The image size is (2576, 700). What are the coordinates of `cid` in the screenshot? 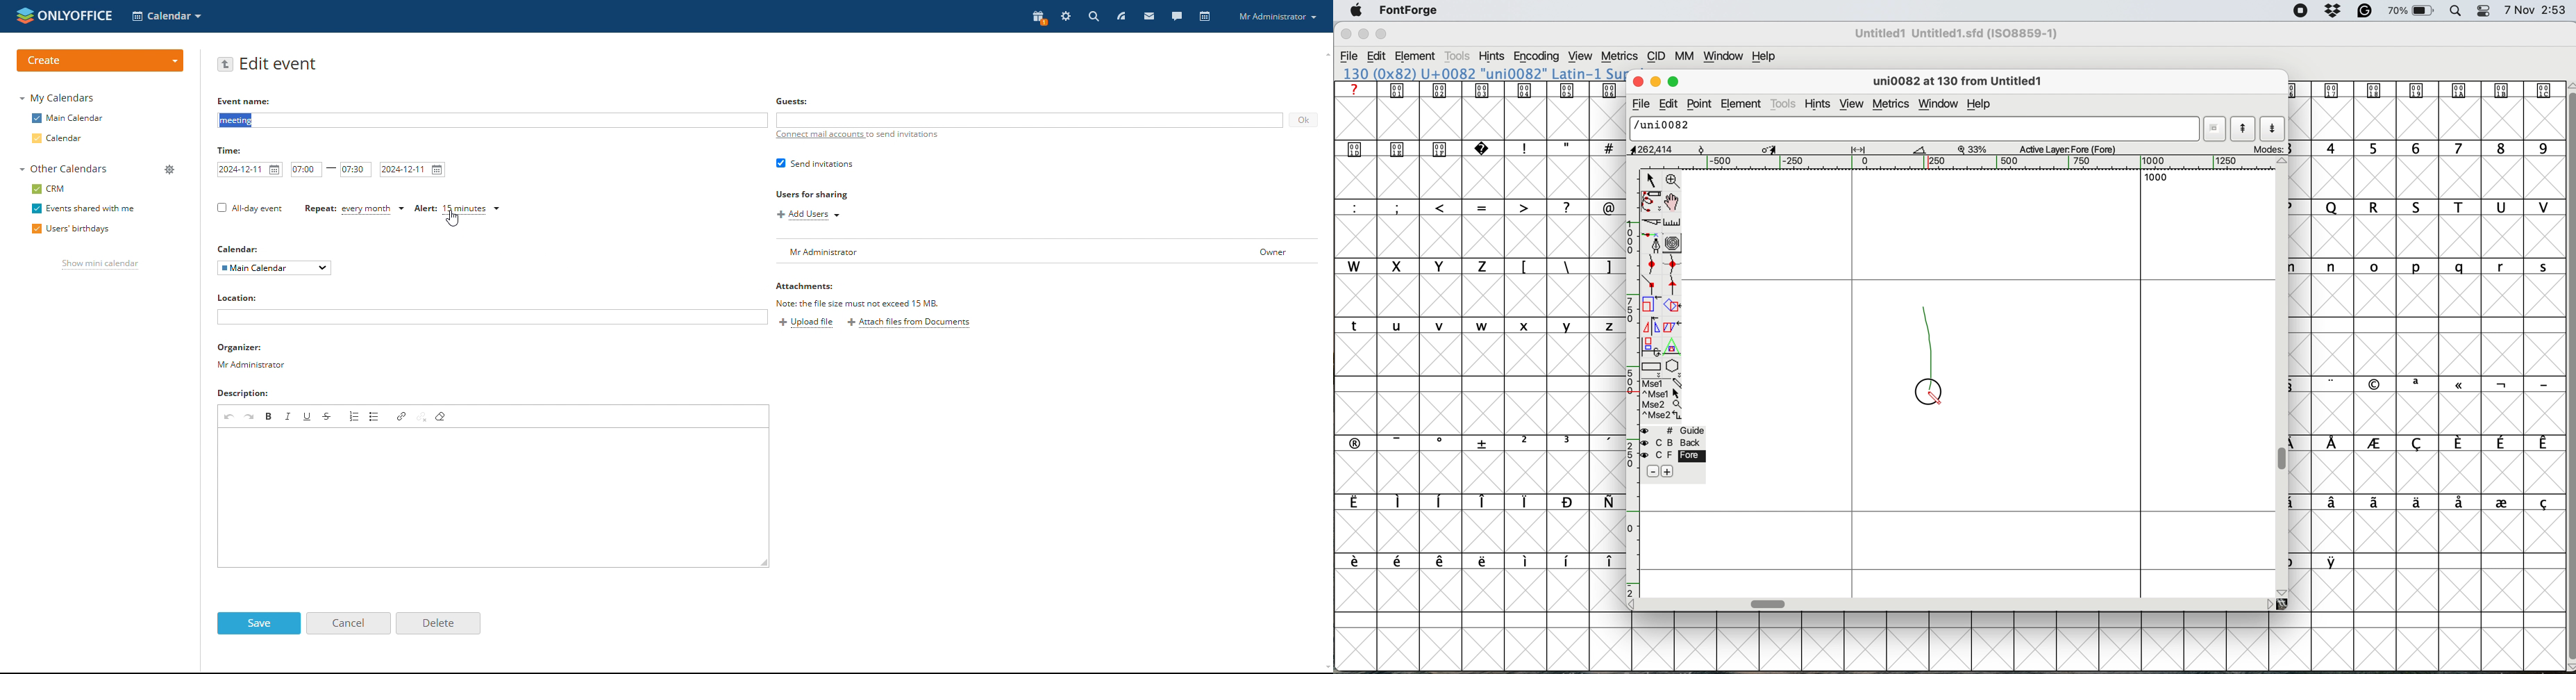 It's located at (1658, 57).